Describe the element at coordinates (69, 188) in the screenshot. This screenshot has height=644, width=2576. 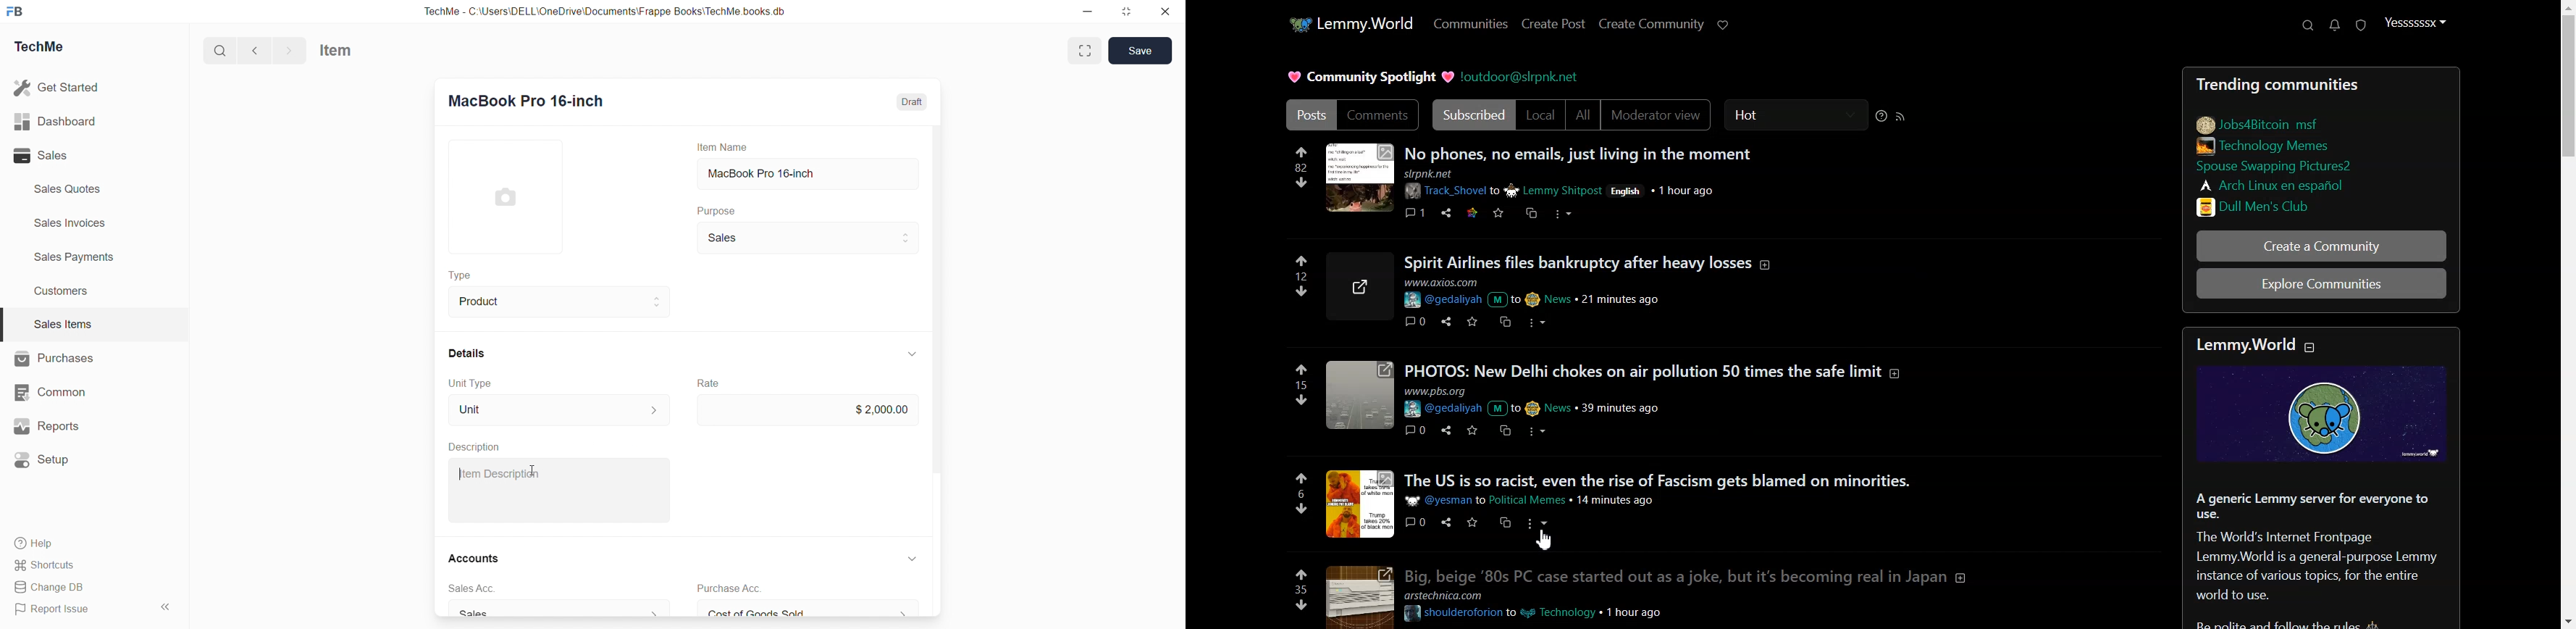
I see `Sales Quotes` at that location.